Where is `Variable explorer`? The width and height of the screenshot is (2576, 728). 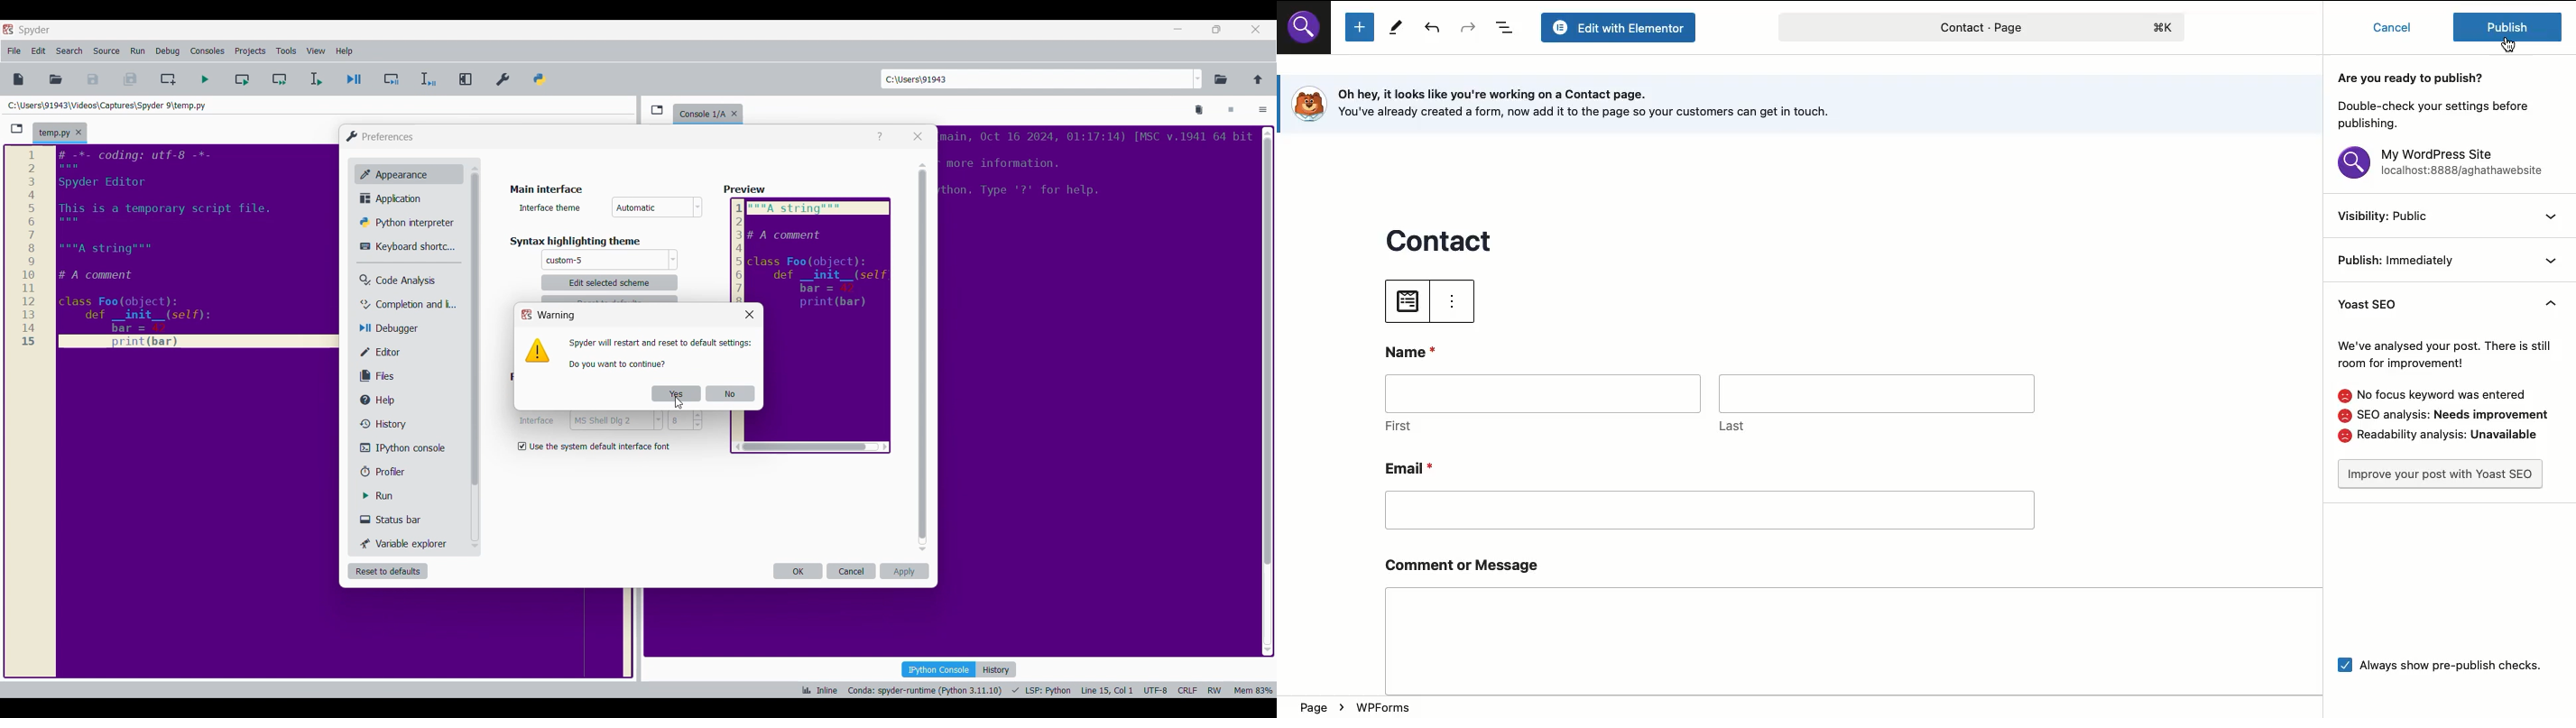
Variable explorer is located at coordinates (410, 544).